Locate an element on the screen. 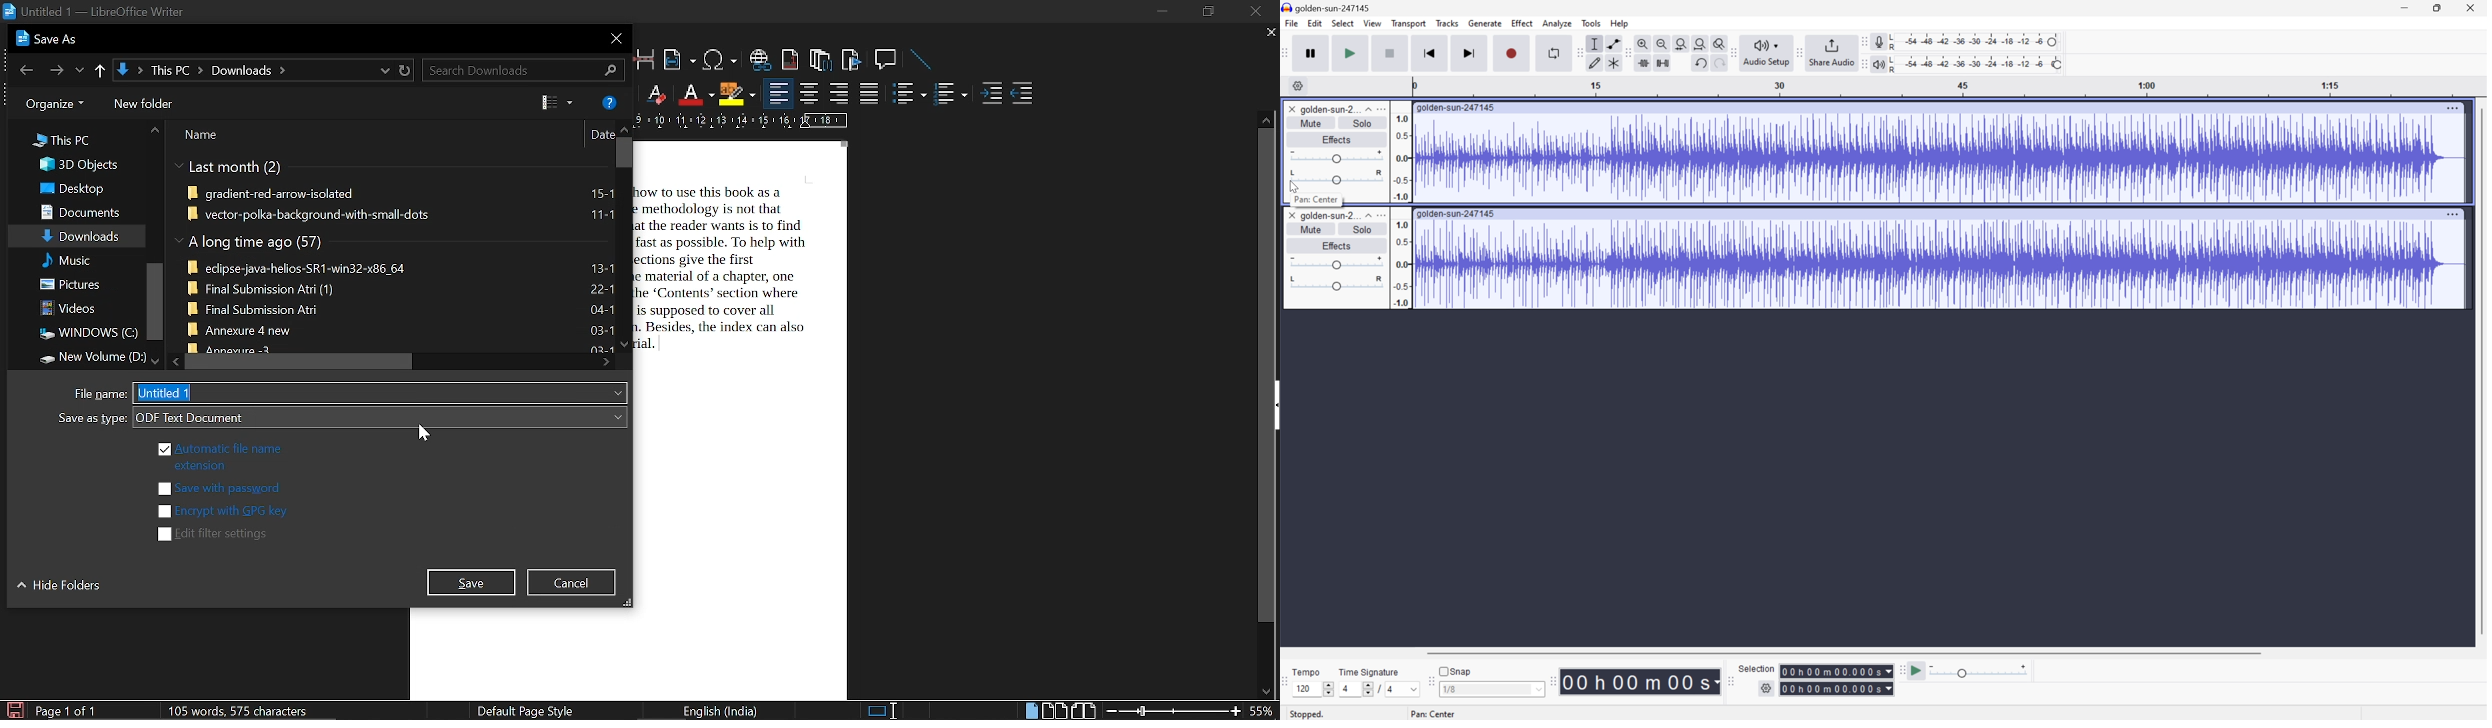 The image size is (2492, 728). cancel is located at coordinates (574, 582).